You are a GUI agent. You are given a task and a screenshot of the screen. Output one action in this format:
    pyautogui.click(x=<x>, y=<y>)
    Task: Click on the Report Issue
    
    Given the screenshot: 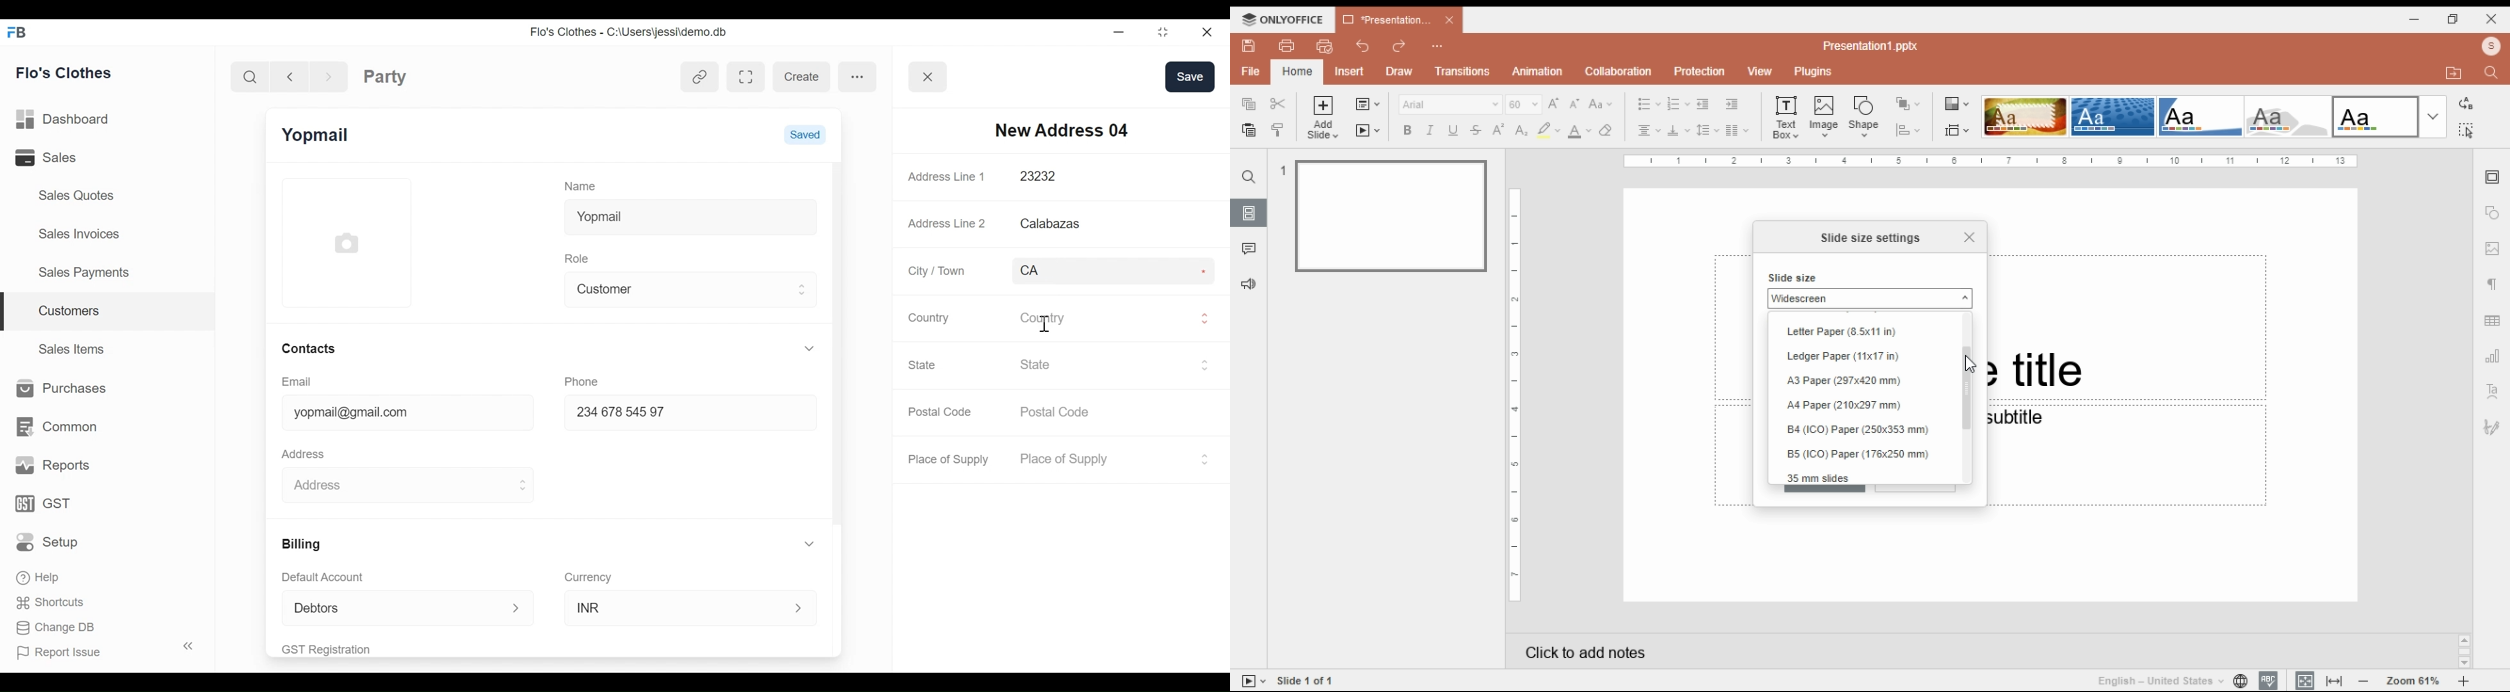 What is the action you would take?
    pyautogui.click(x=99, y=650)
    